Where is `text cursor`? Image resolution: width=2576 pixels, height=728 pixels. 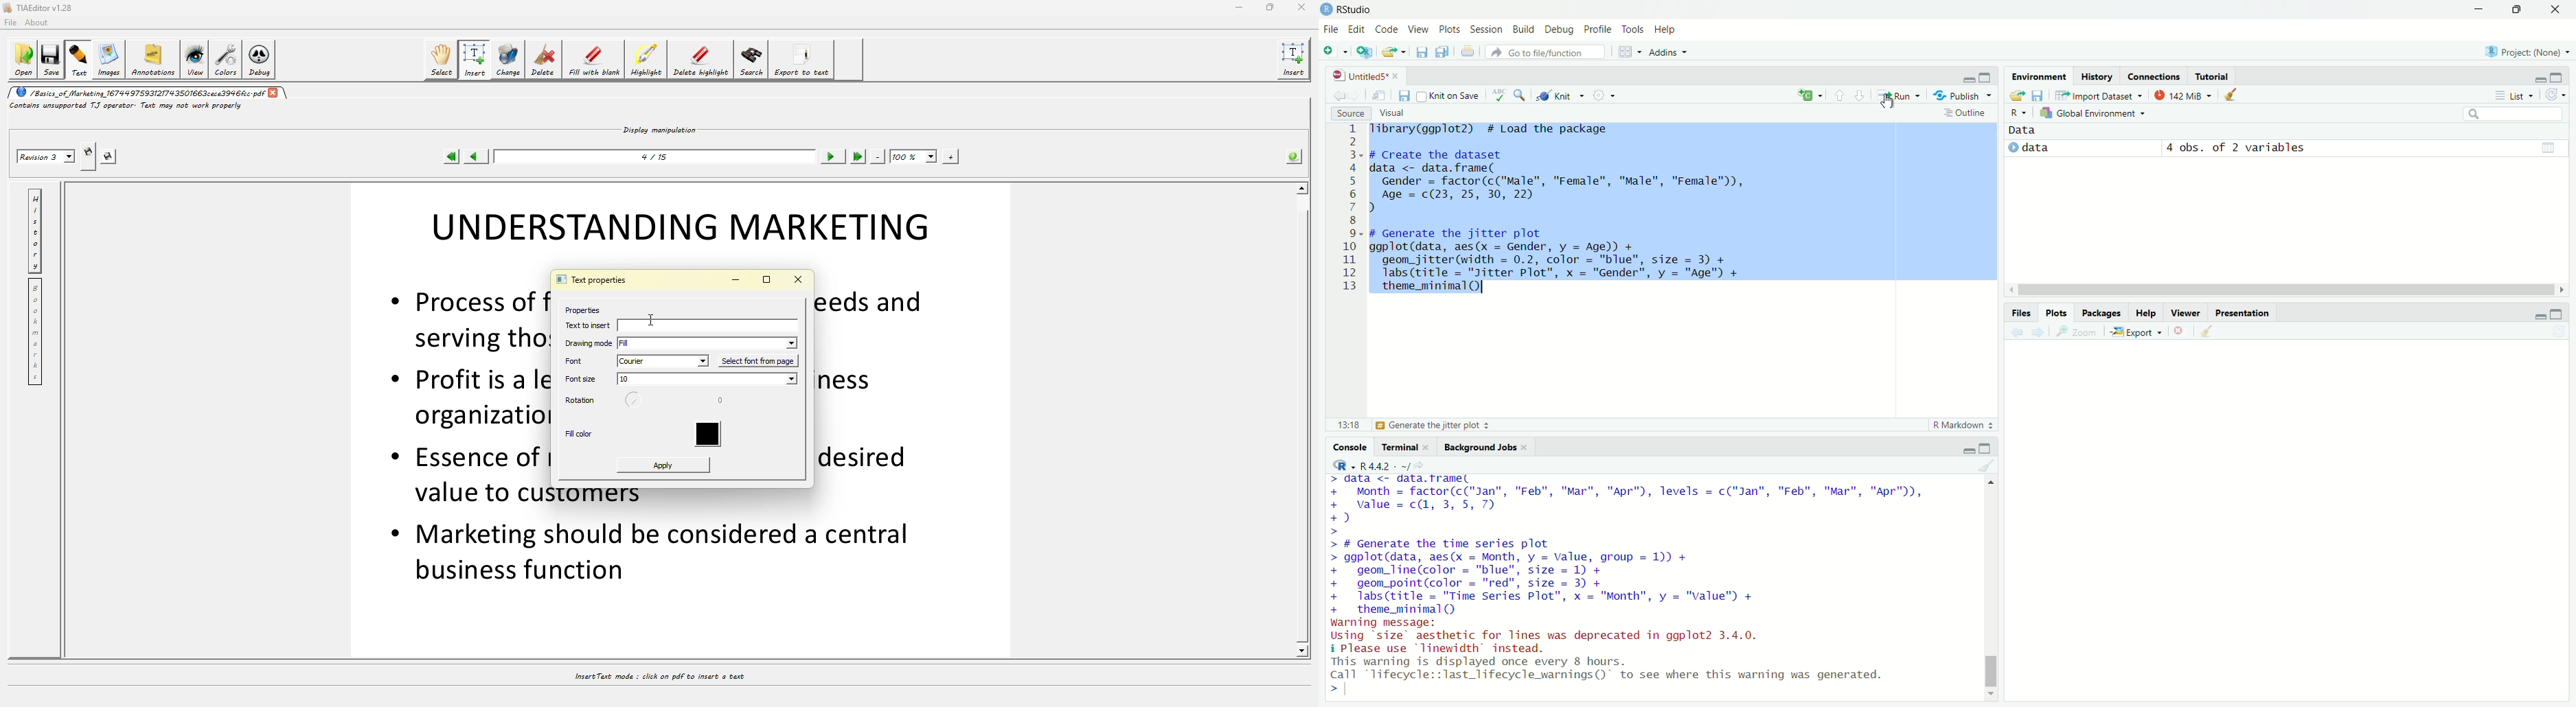 text cursor is located at coordinates (653, 318).